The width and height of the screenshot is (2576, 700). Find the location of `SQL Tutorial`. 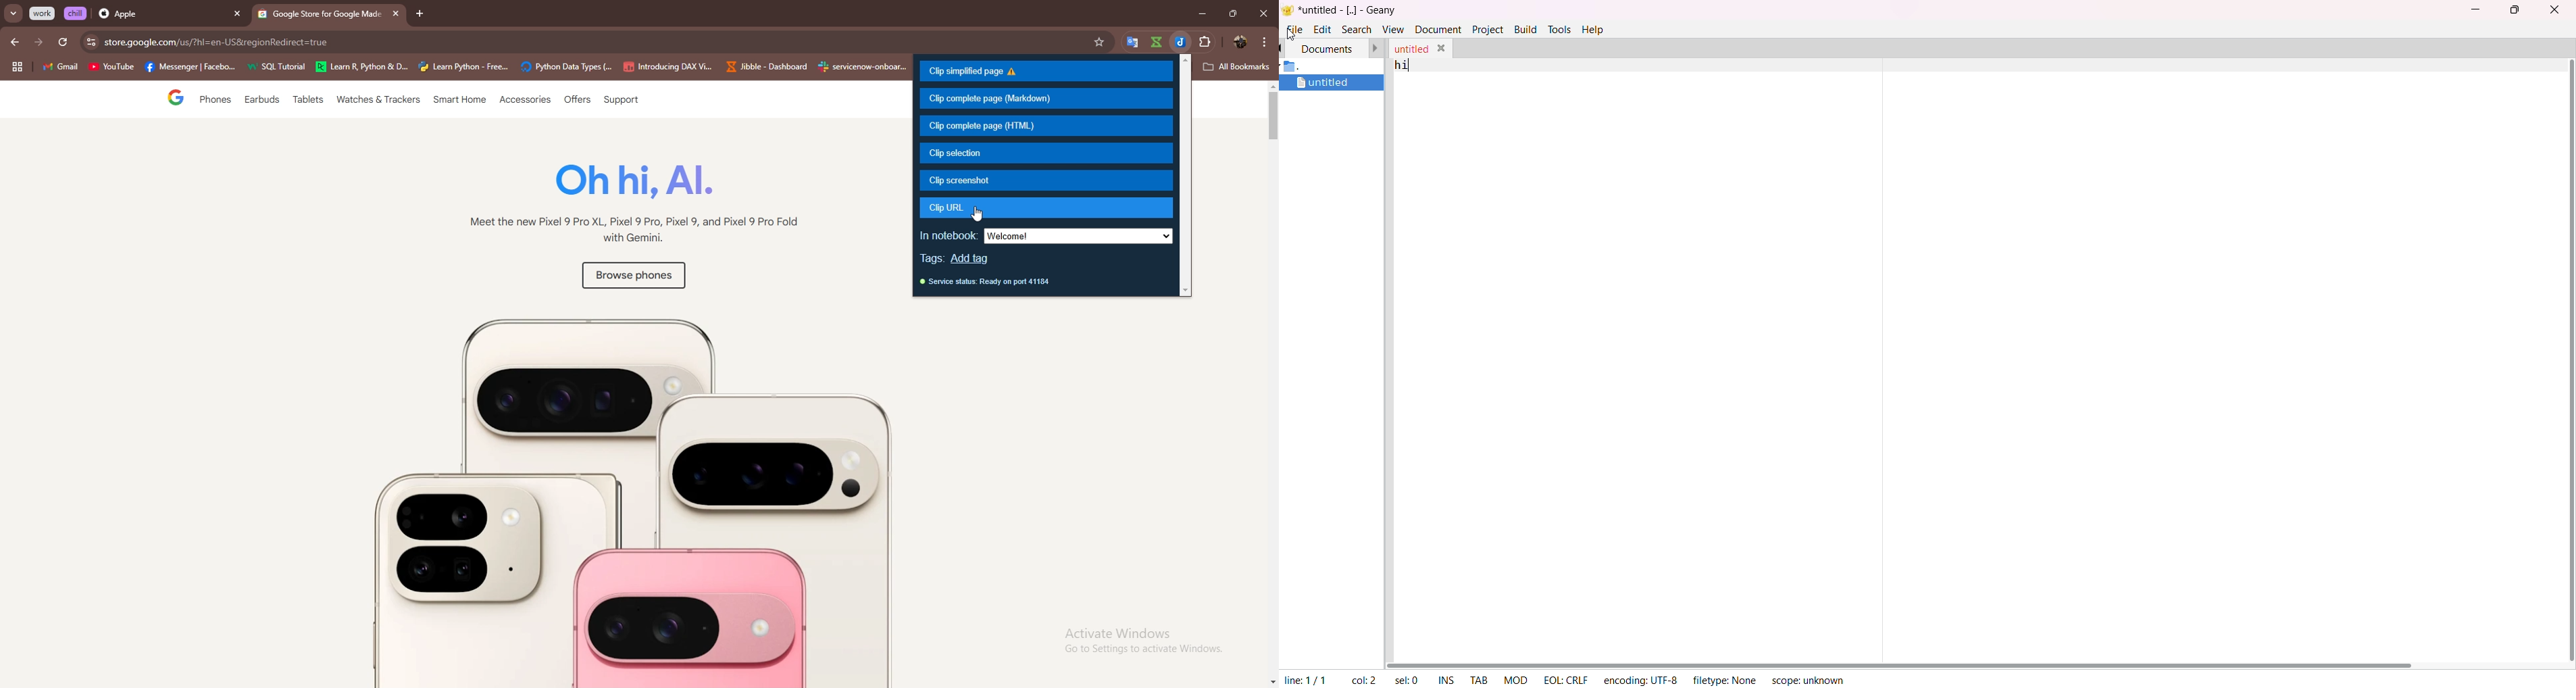

SQL Tutorial is located at coordinates (281, 68).